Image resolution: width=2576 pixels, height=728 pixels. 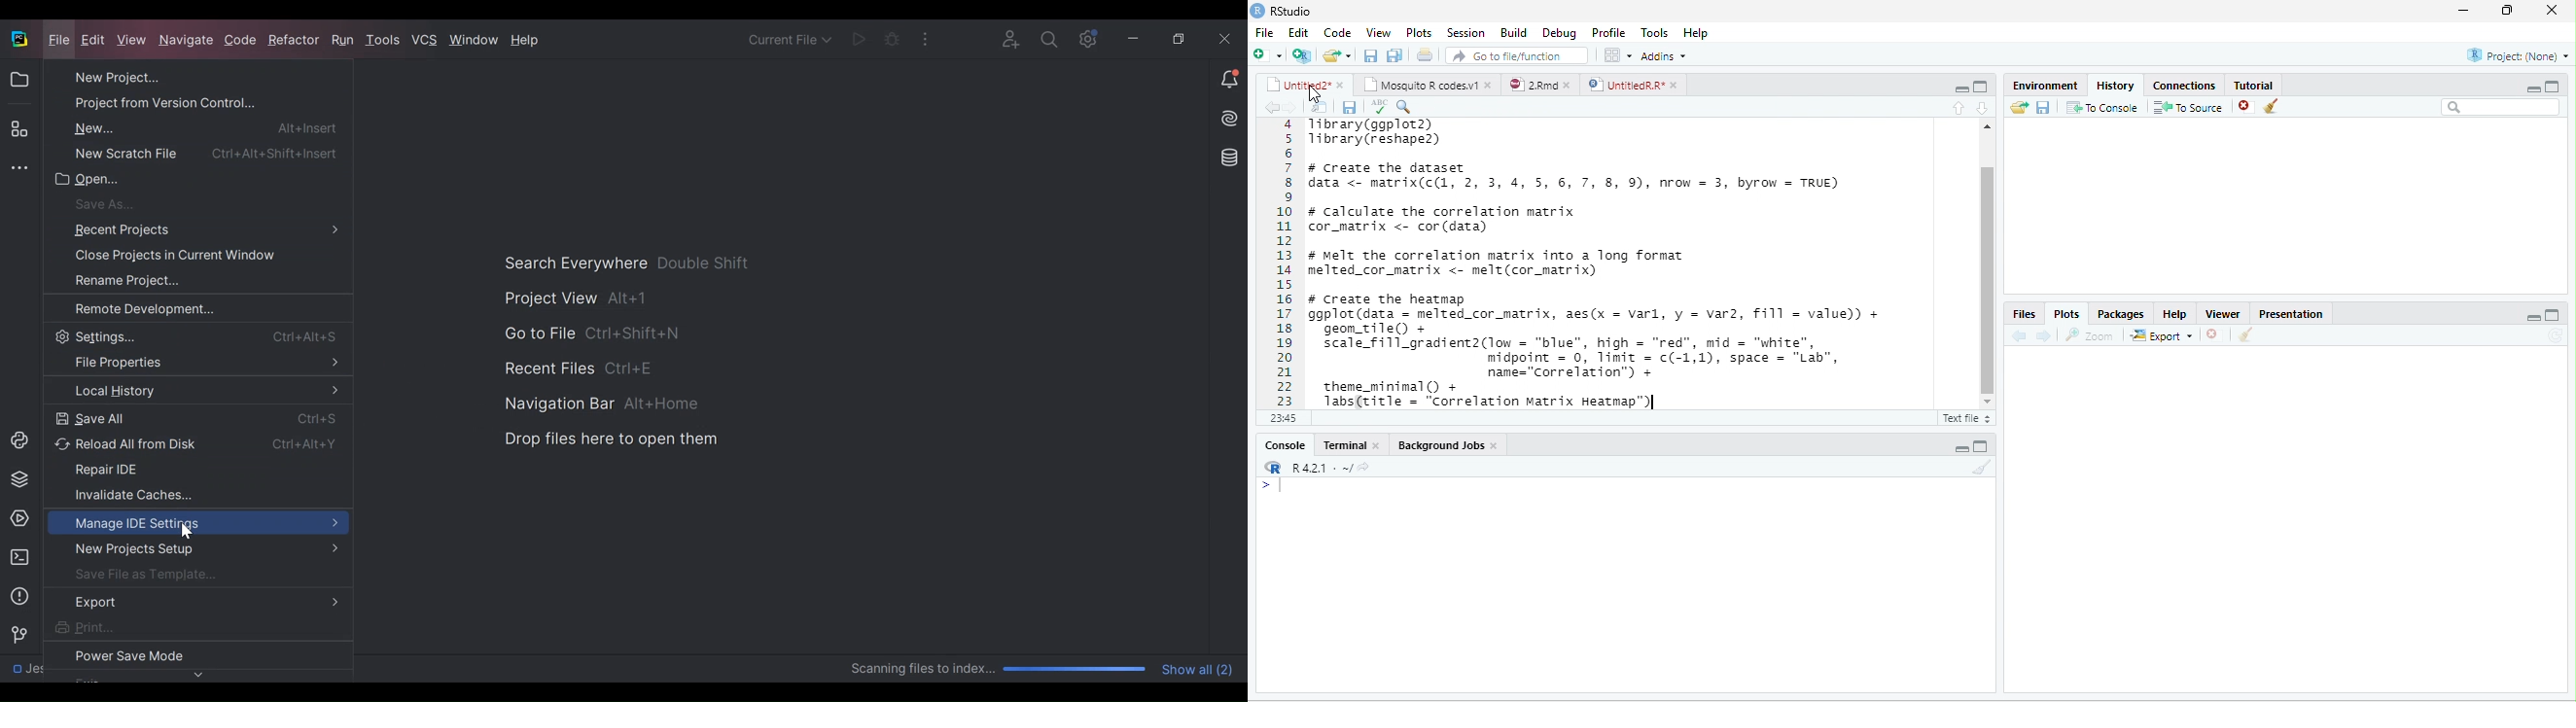 I want to click on to source, so click(x=2186, y=108).